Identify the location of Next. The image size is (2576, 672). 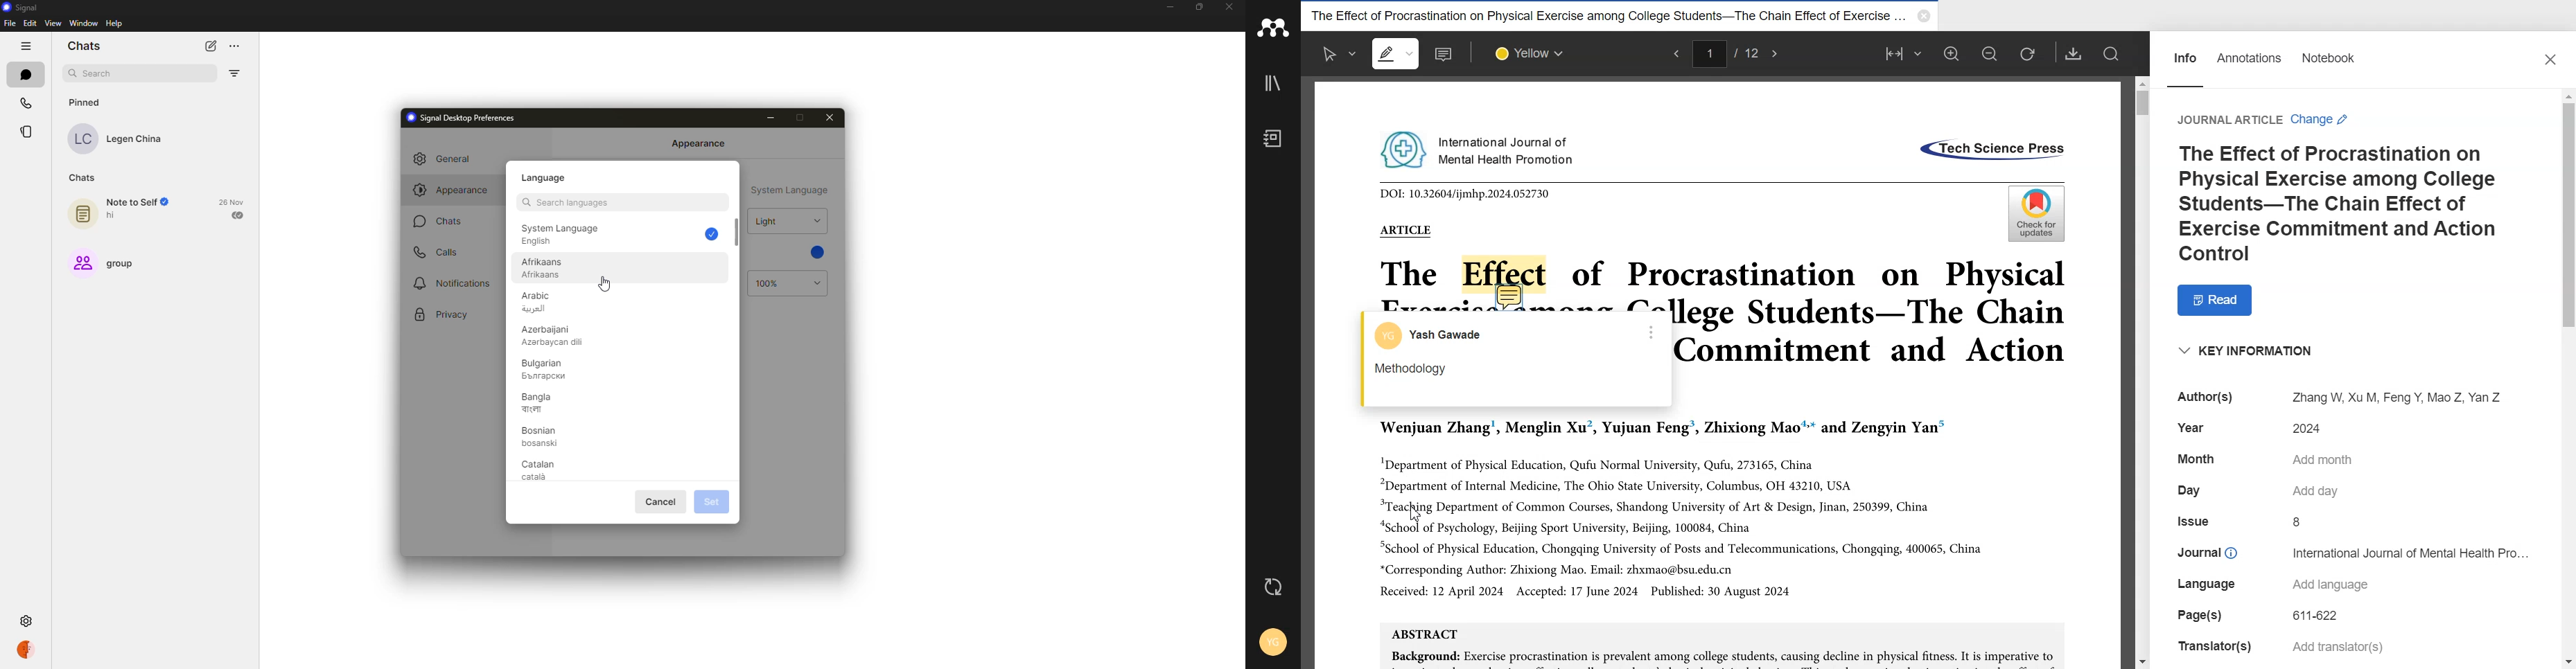
(1773, 54).